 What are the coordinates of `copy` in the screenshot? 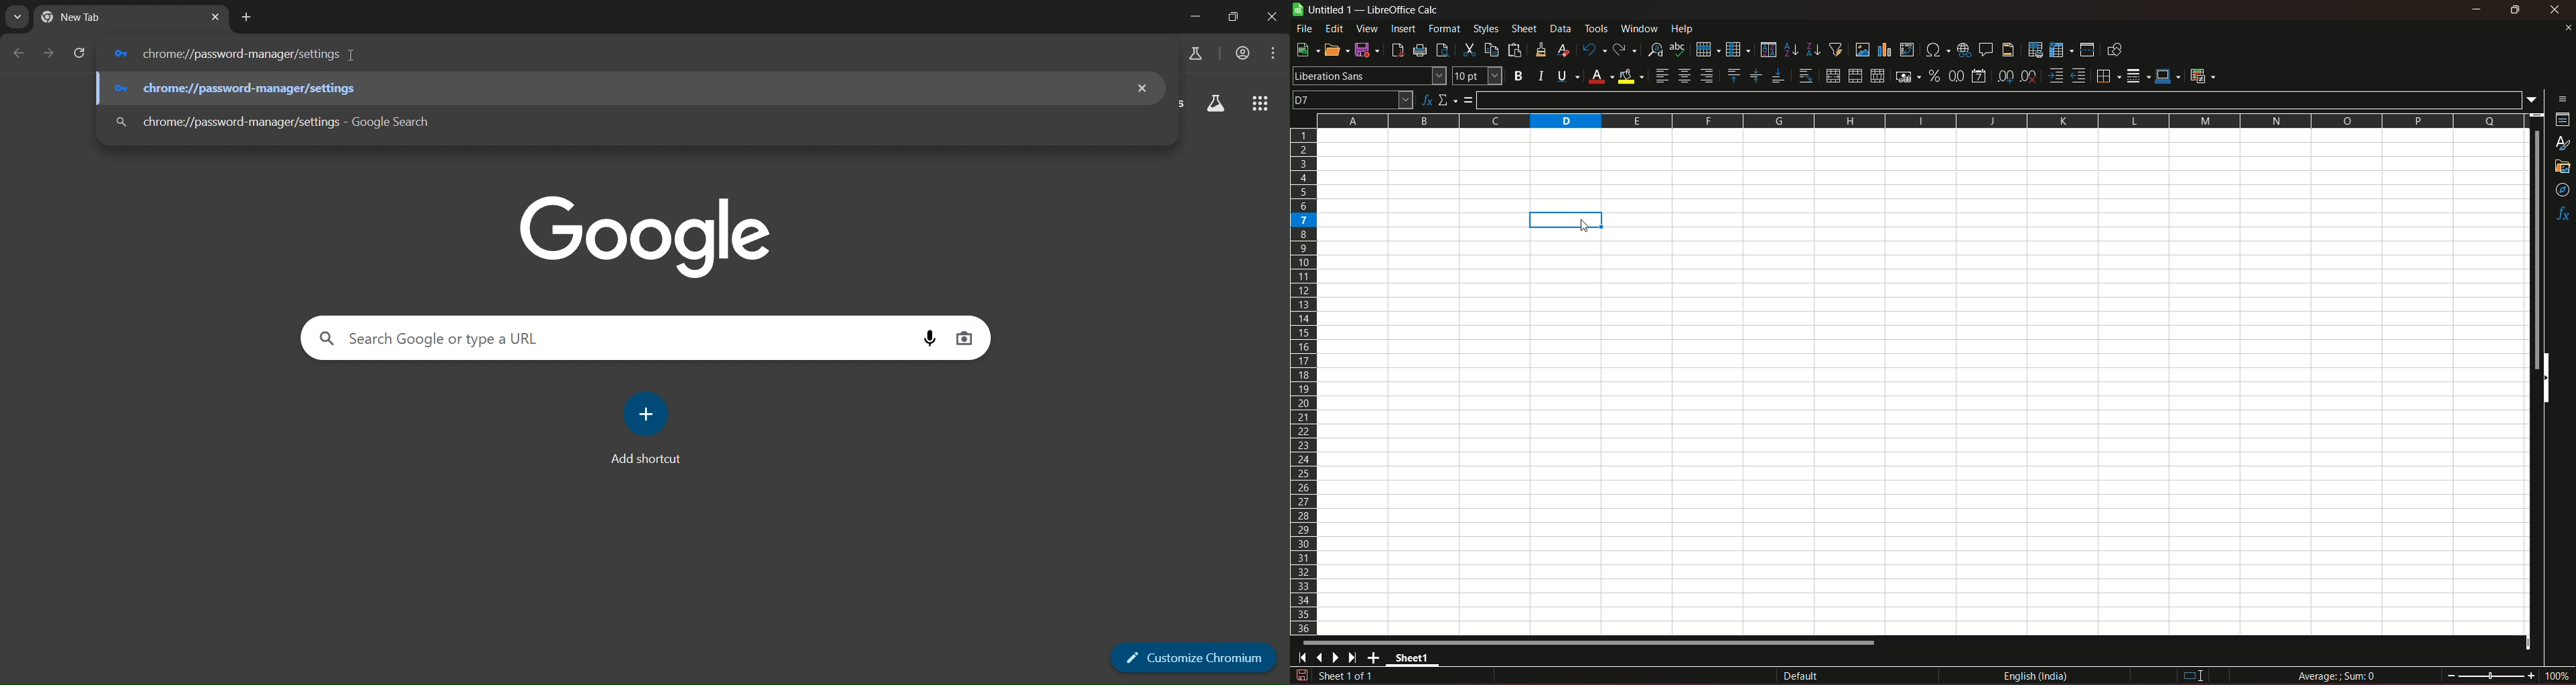 It's located at (1492, 50).